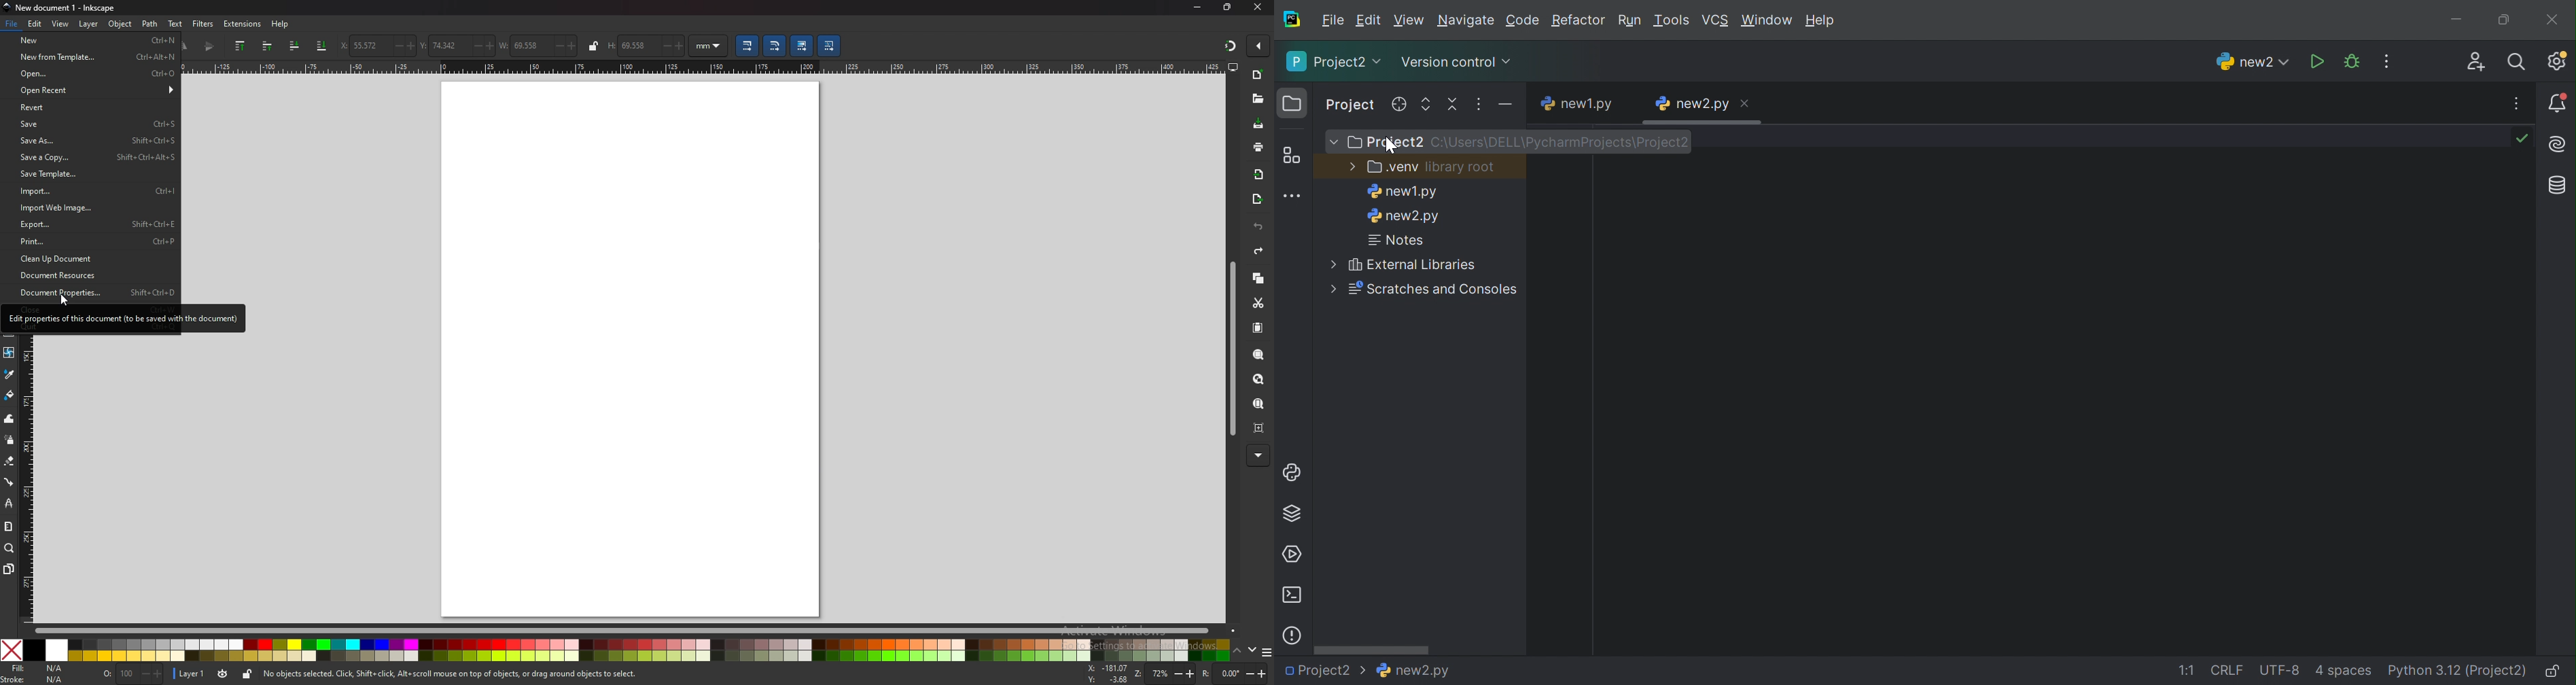 The image size is (2576, 700). I want to click on Cursor, so click(65, 301).